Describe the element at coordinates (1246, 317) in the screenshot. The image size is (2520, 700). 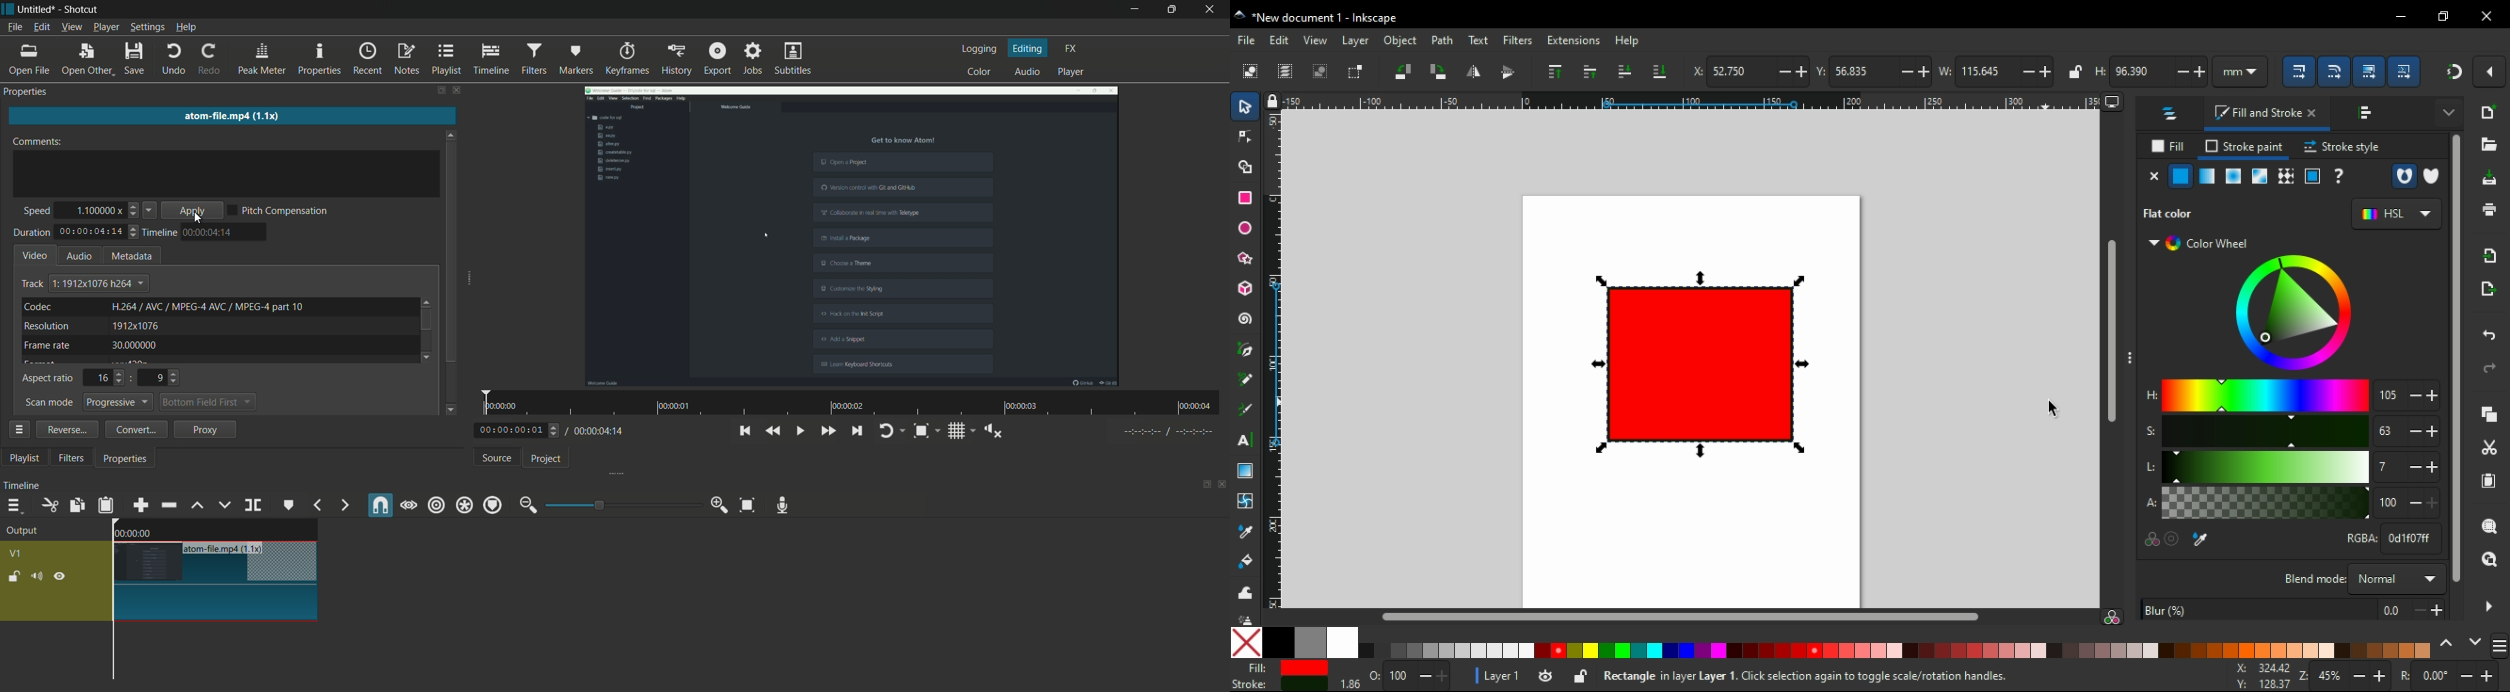
I see `spiral tool` at that location.